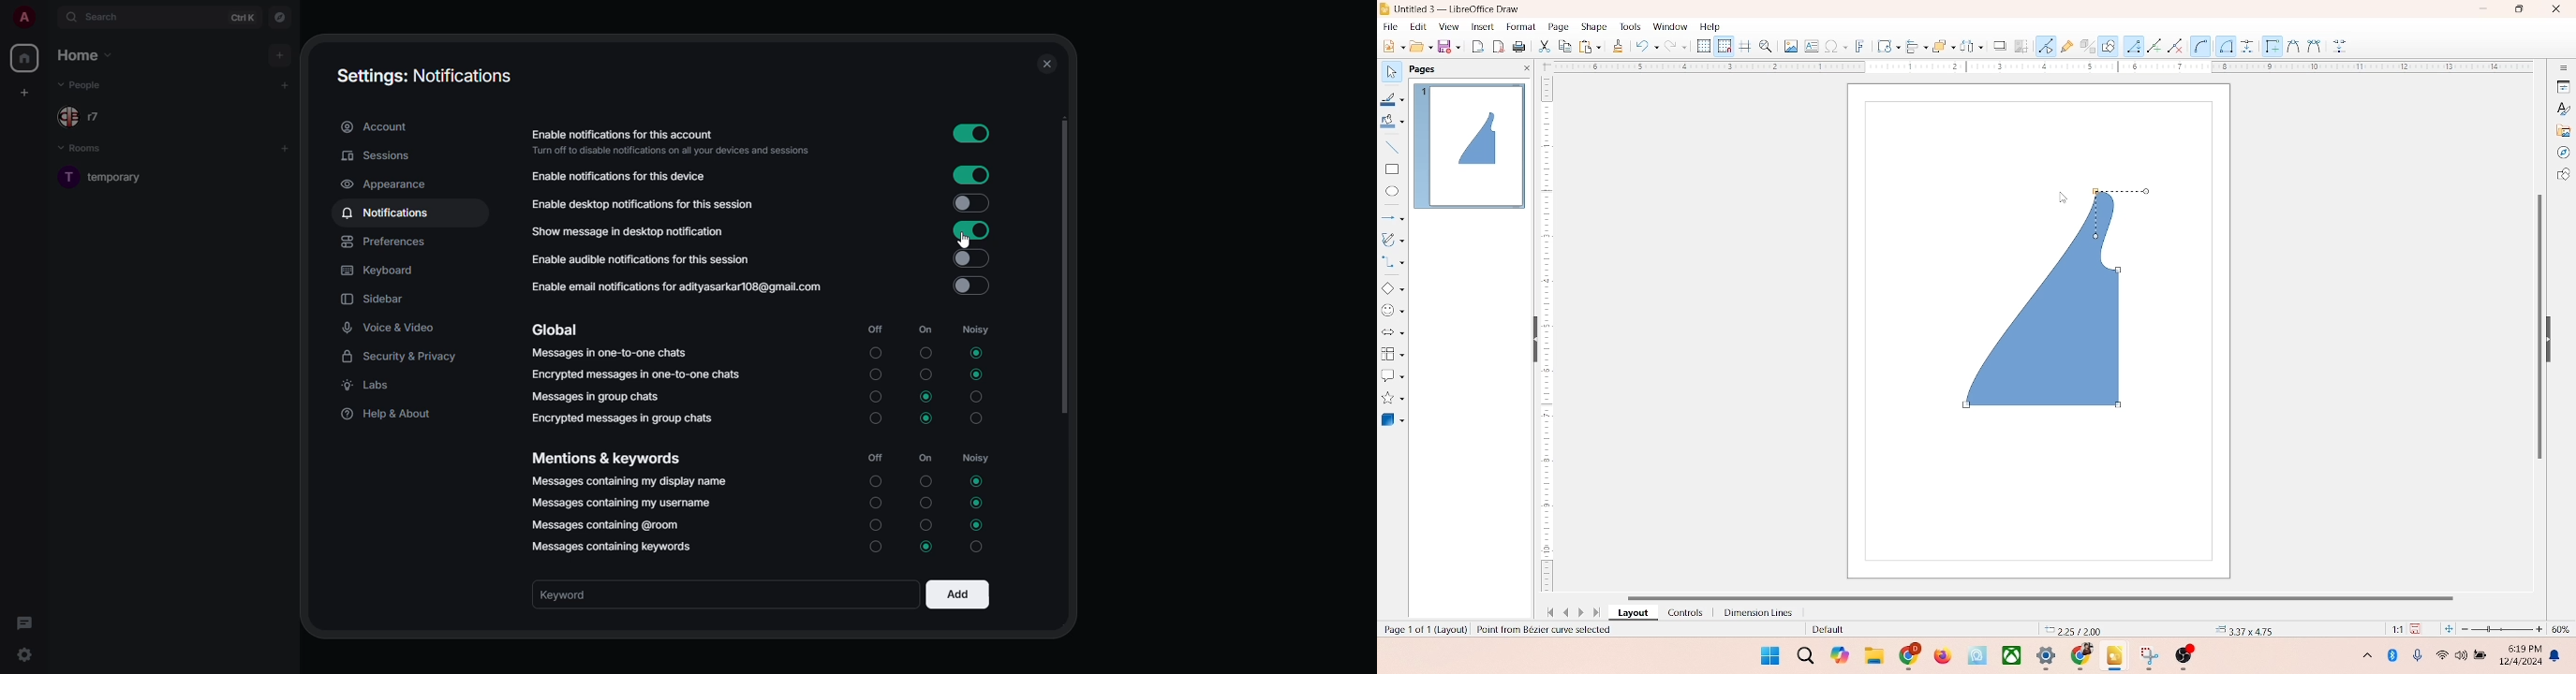 Image resolution: width=2576 pixels, height=700 pixels. Describe the element at coordinates (1393, 333) in the screenshot. I see `block arrow` at that location.